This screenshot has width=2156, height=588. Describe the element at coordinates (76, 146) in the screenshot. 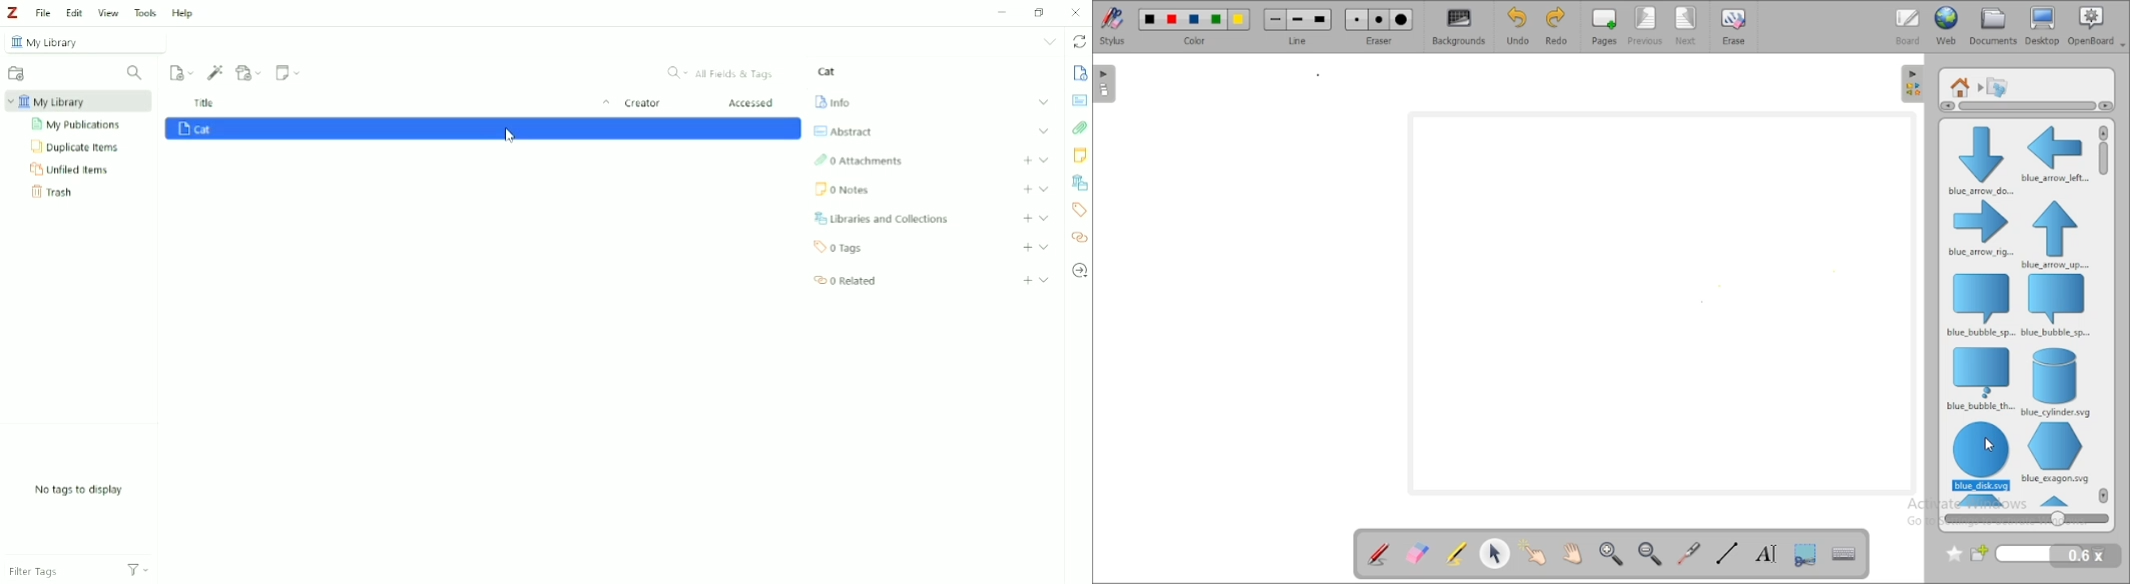

I see `Duplicate Items` at that location.